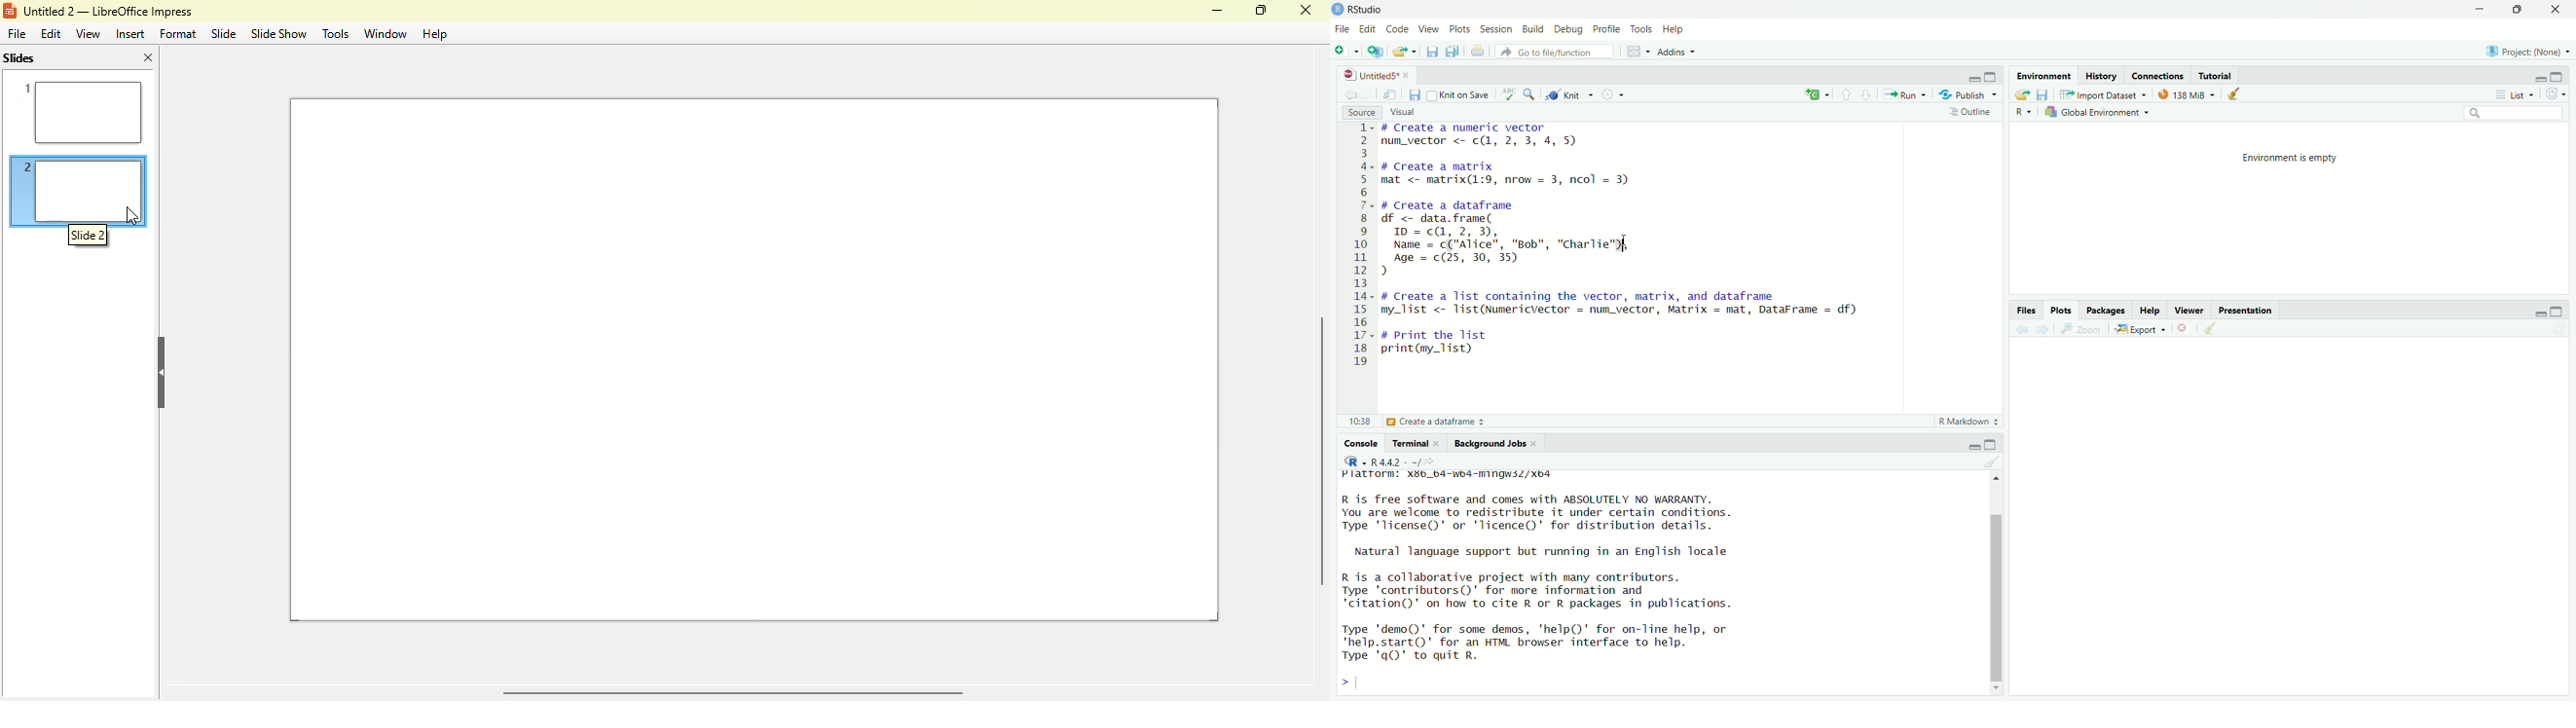 Image resolution: width=2576 pixels, height=728 pixels. What do you see at coordinates (2030, 310) in the screenshot?
I see `Files` at bounding box center [2030, 310].